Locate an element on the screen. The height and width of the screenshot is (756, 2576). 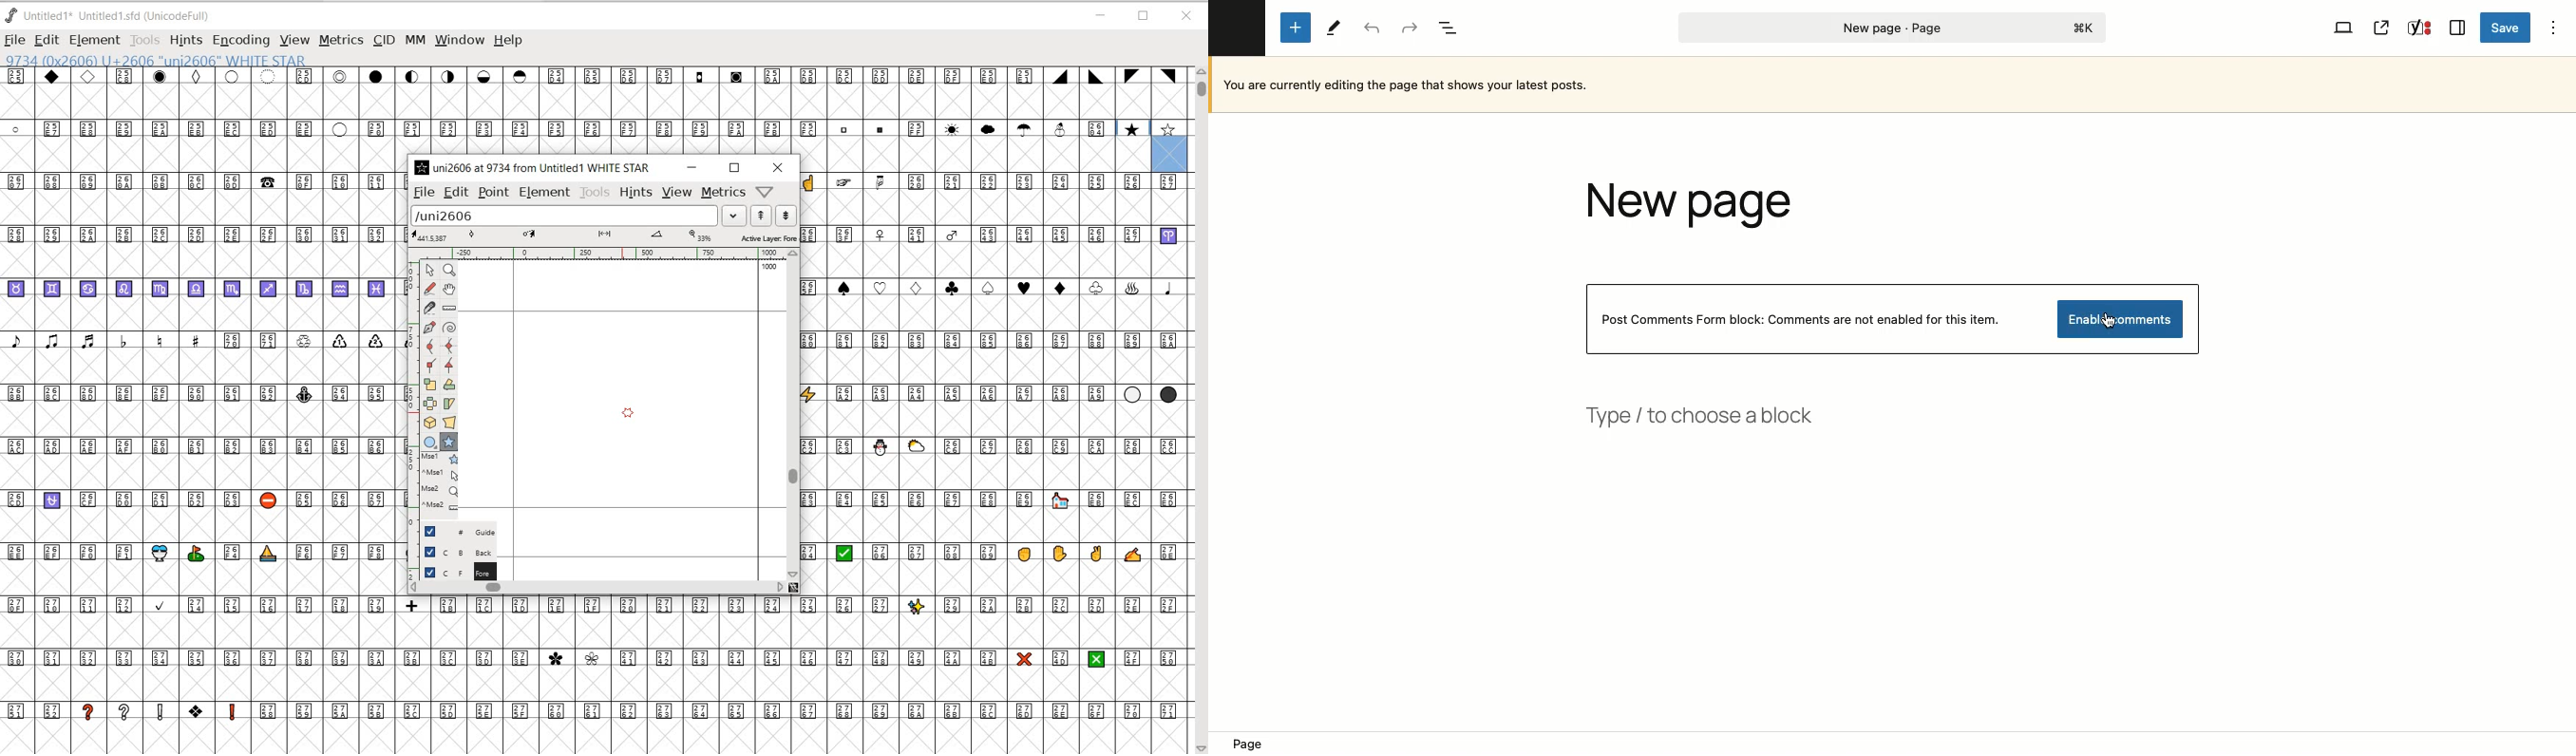
Document overview is located at coordinates (1448, 27).